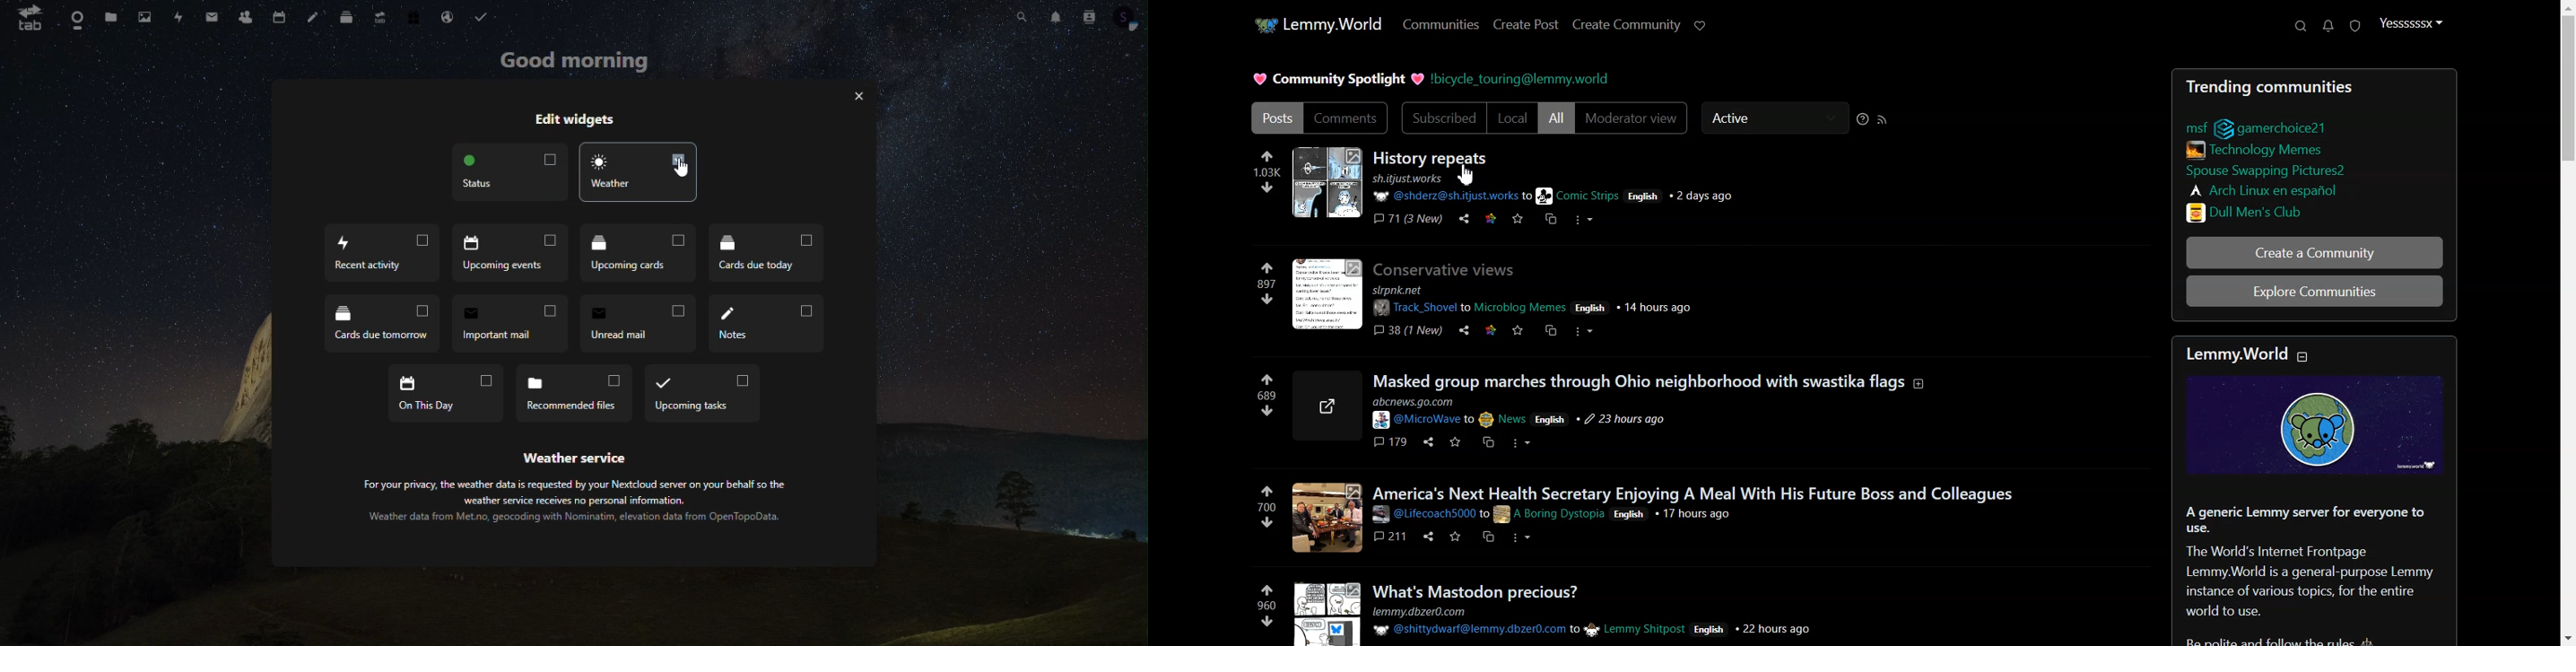  What do you see at coordinates (1583, 219) in the screenshot?
I see `More` at bounding box center [1583, 219].